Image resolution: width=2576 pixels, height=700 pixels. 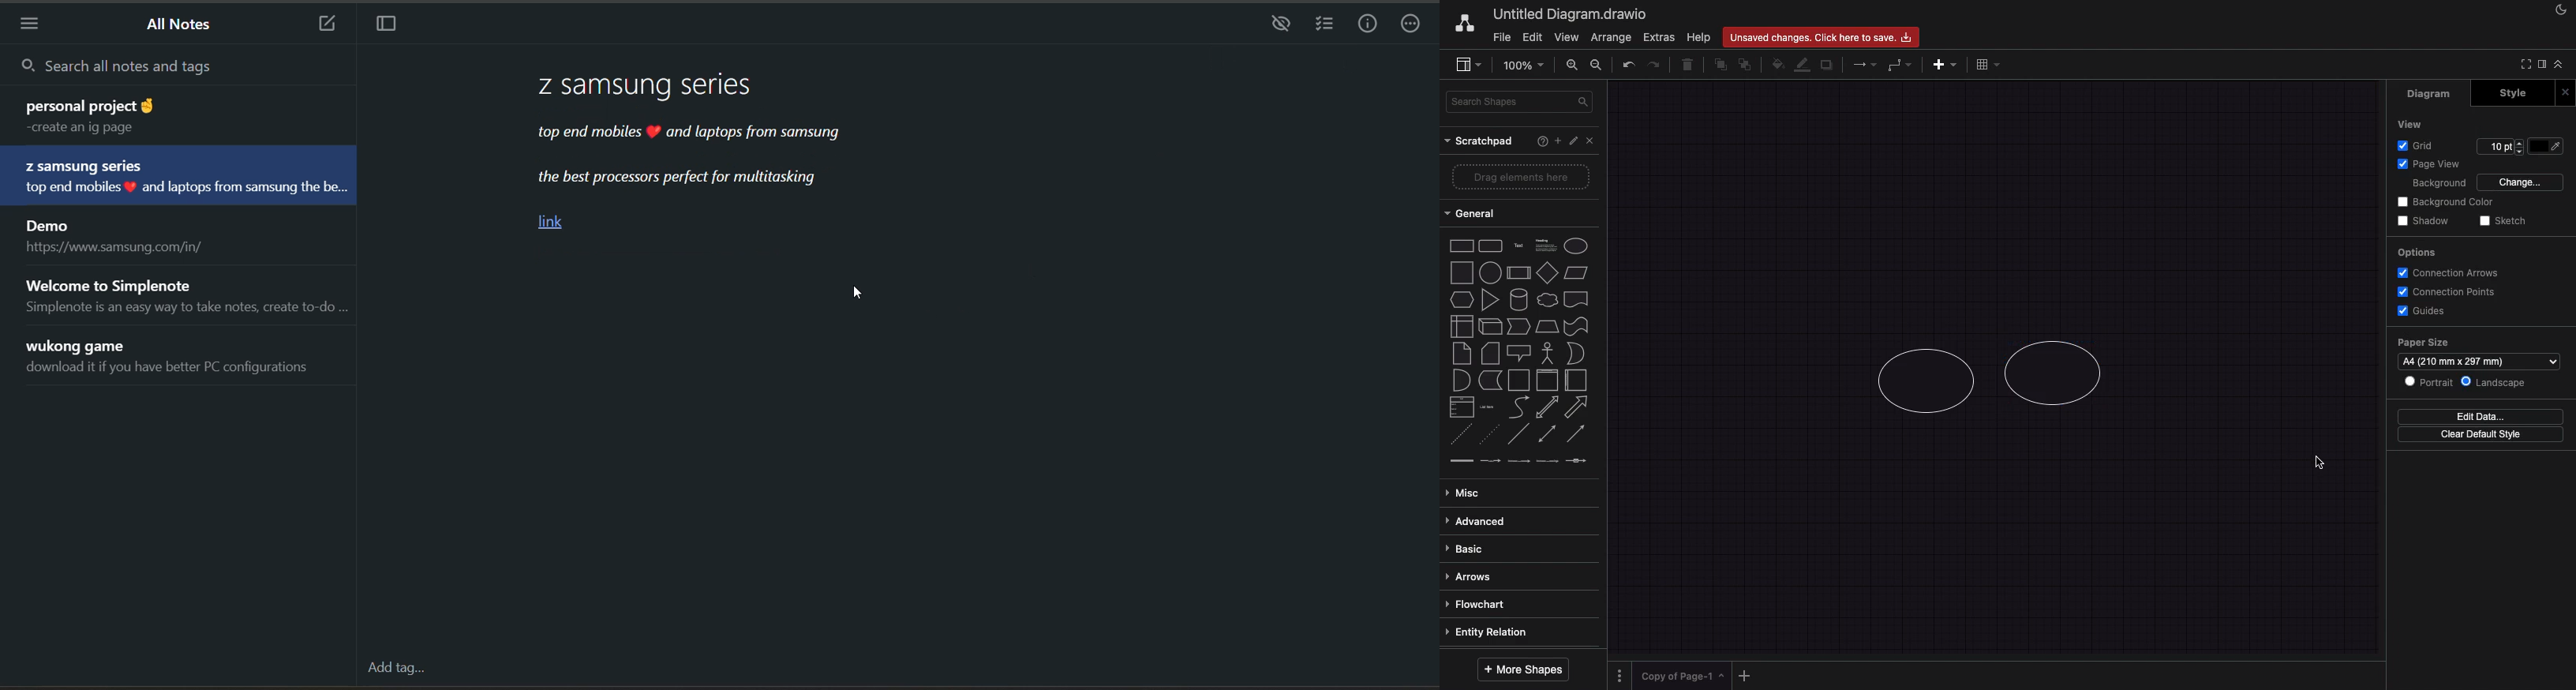 What do you see at coordinates (1655, 64) in the screenshot?
I see `redo` at bounding box center [1655, 64].